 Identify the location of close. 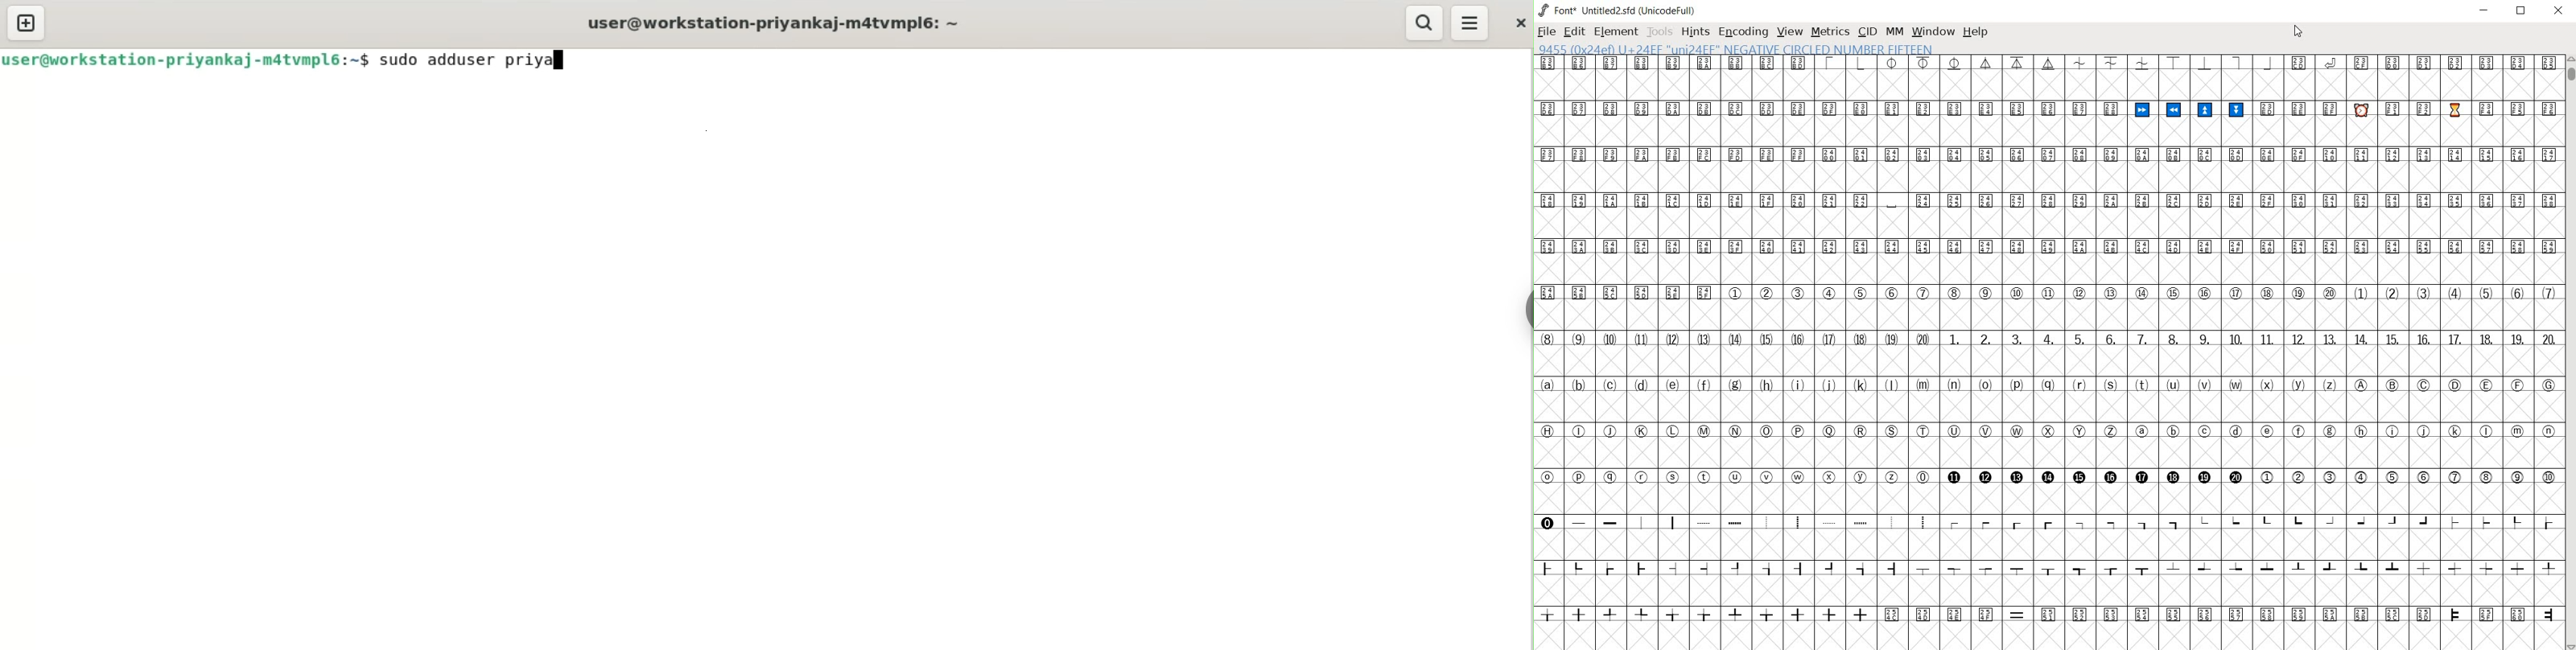
(1519, 23).